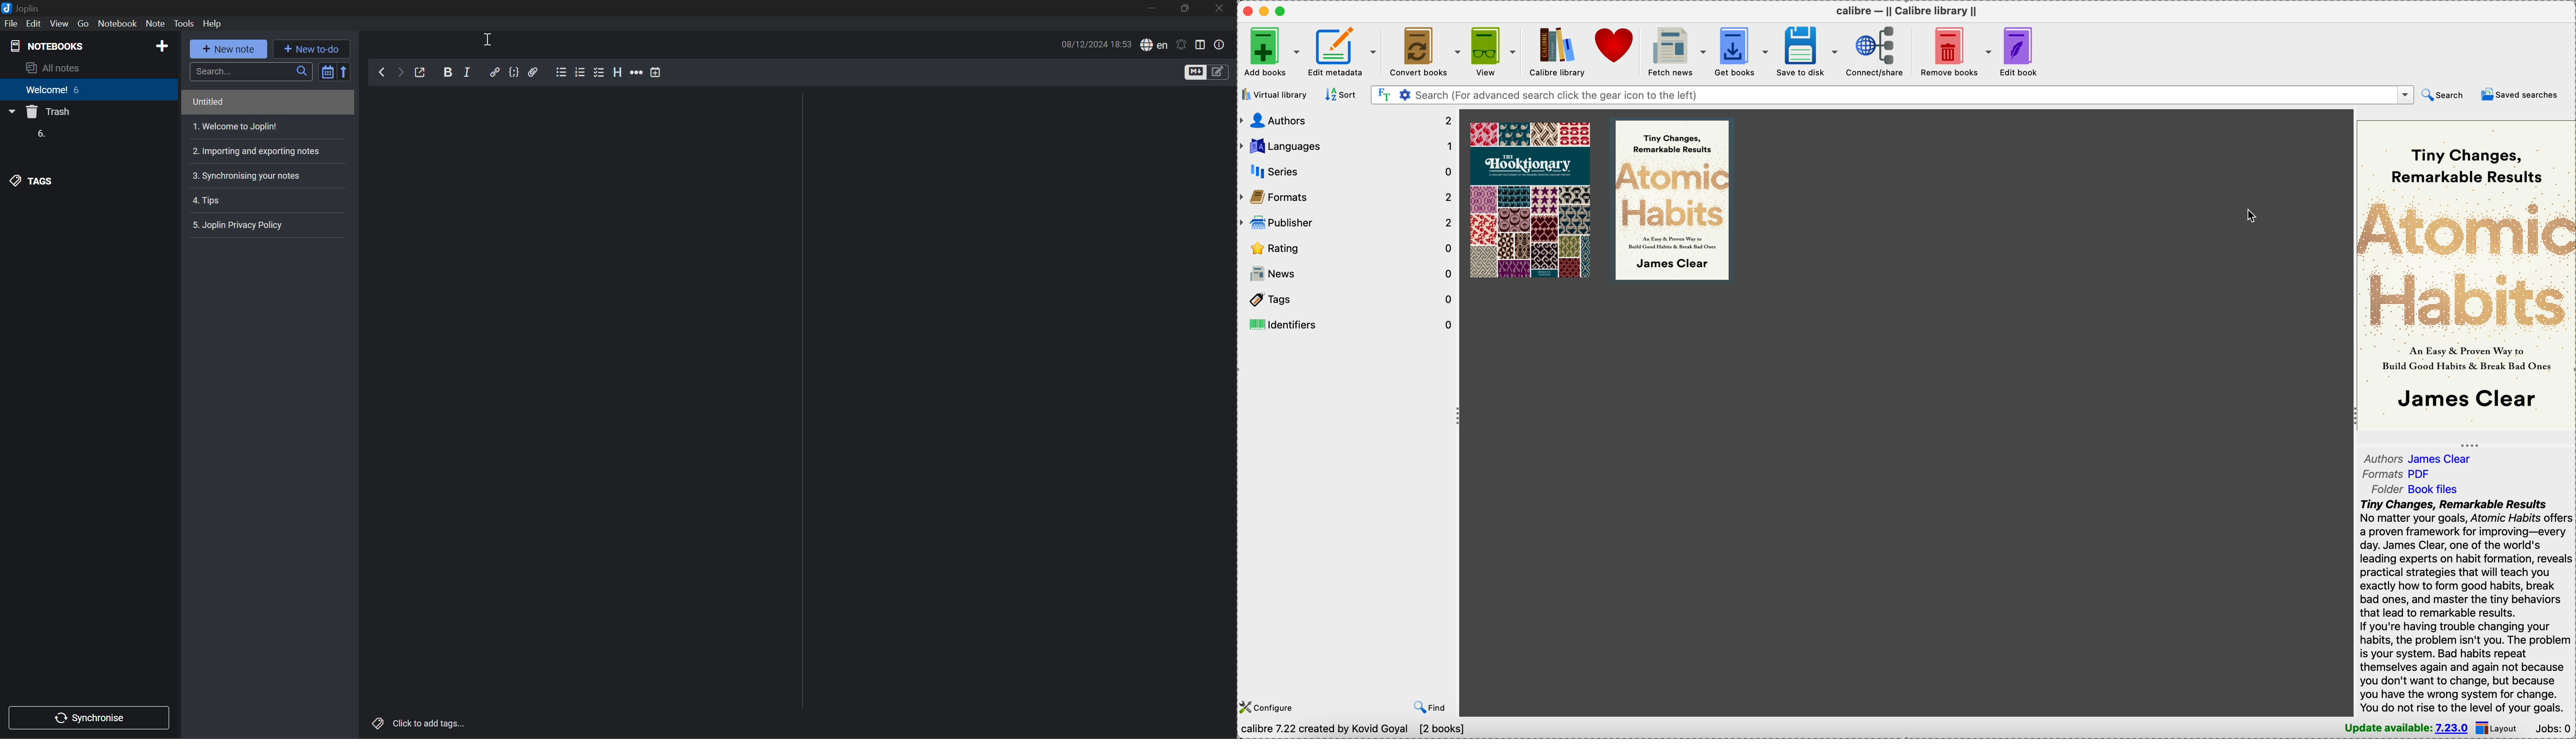 The width and height of the screenshot is (2576, 756). Describe the element at coordinates (49, 44) in the screenshot. I see `NOTEBOOKS` at that location.